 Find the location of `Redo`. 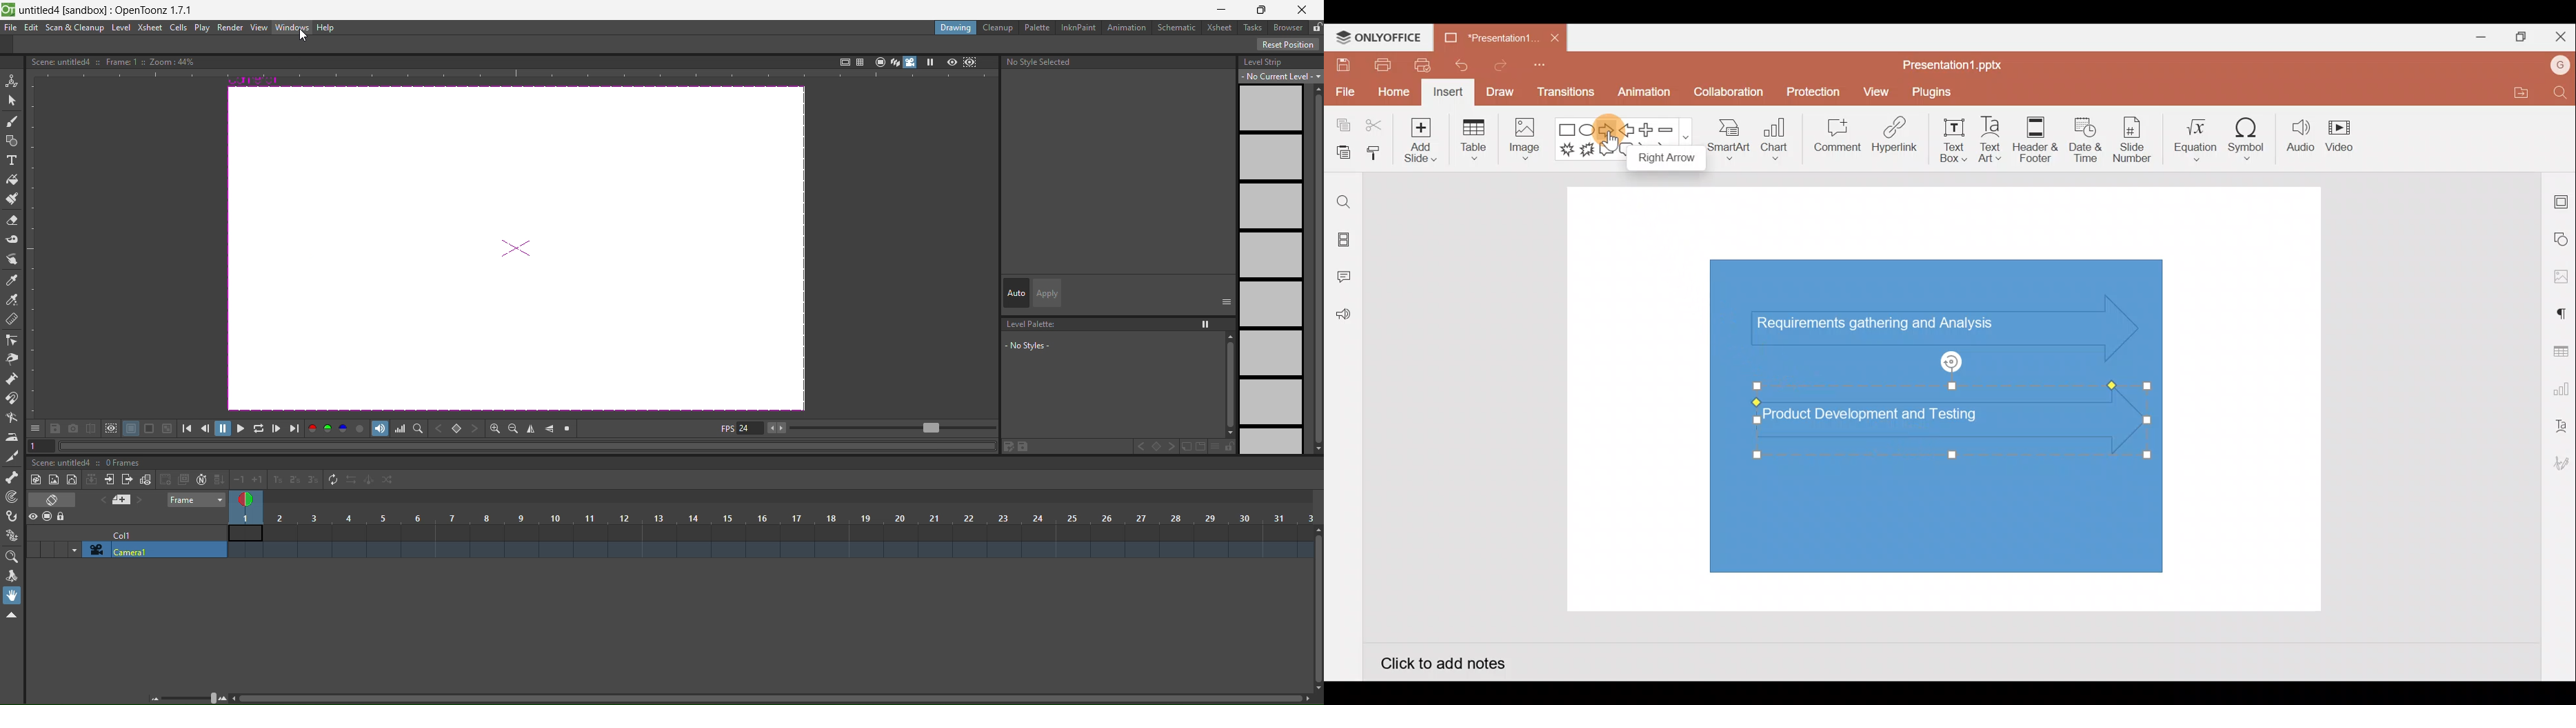

Redo is located at coordinates (1495, 65).